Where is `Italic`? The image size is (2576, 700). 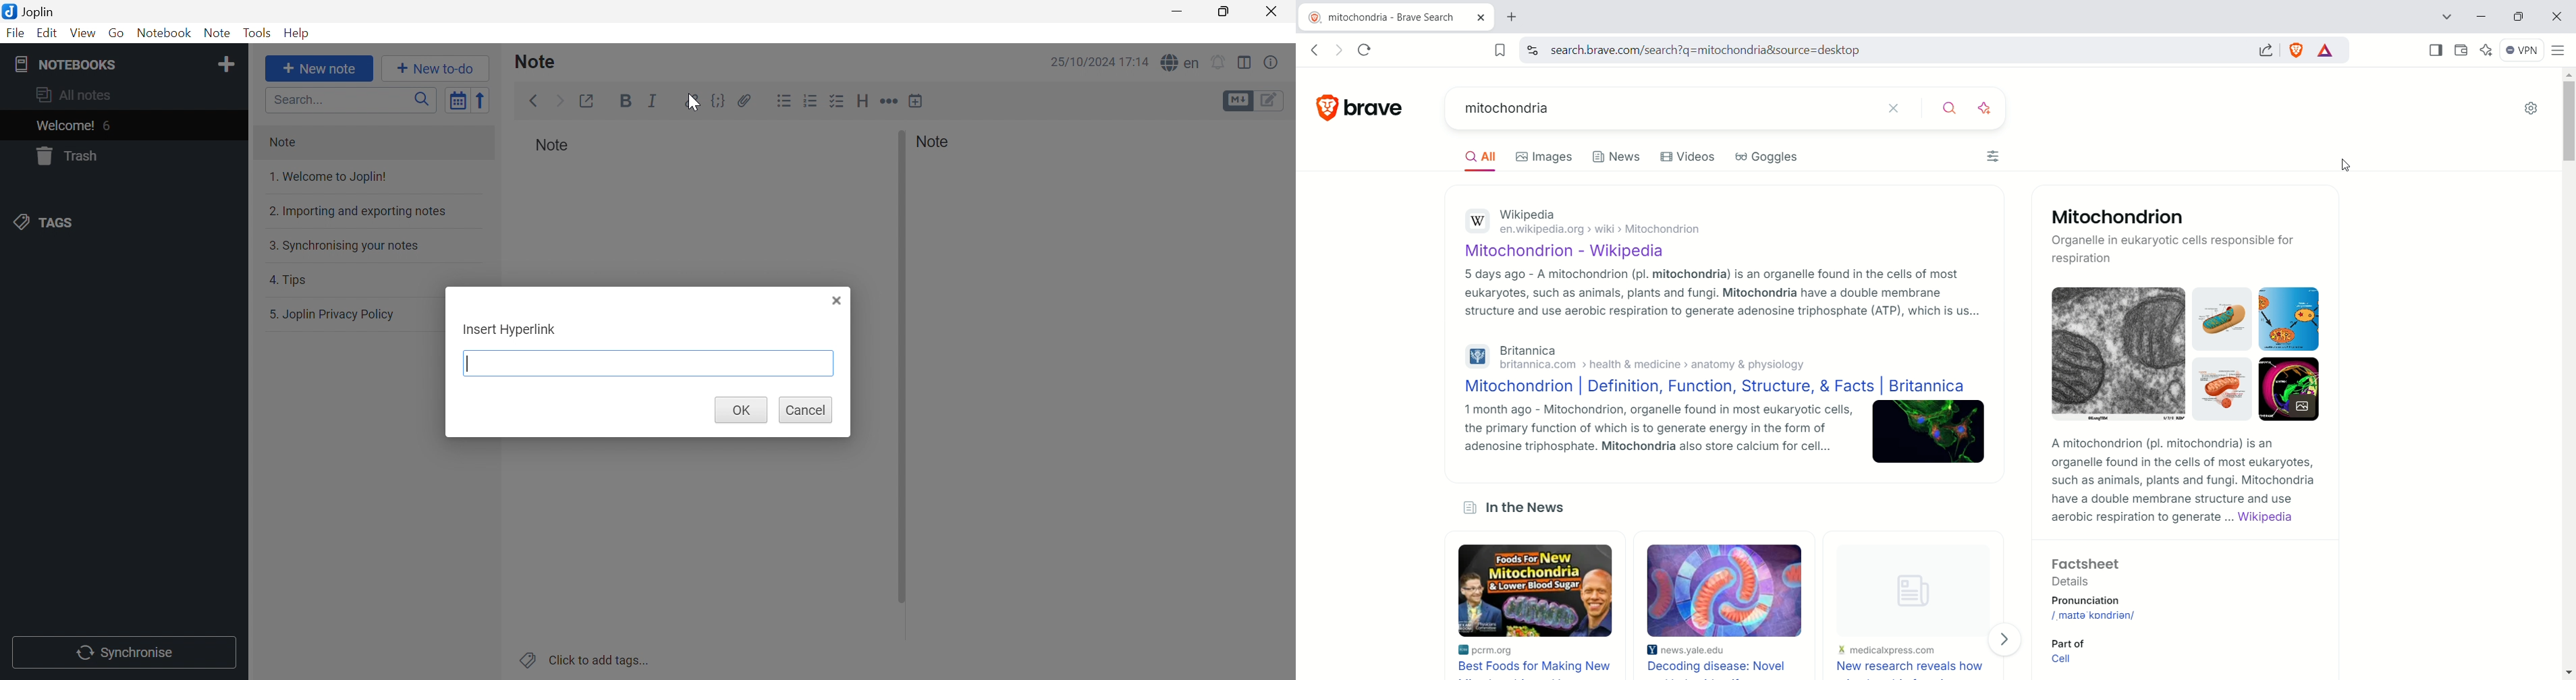
Italic is located at coordinates (653, 99).